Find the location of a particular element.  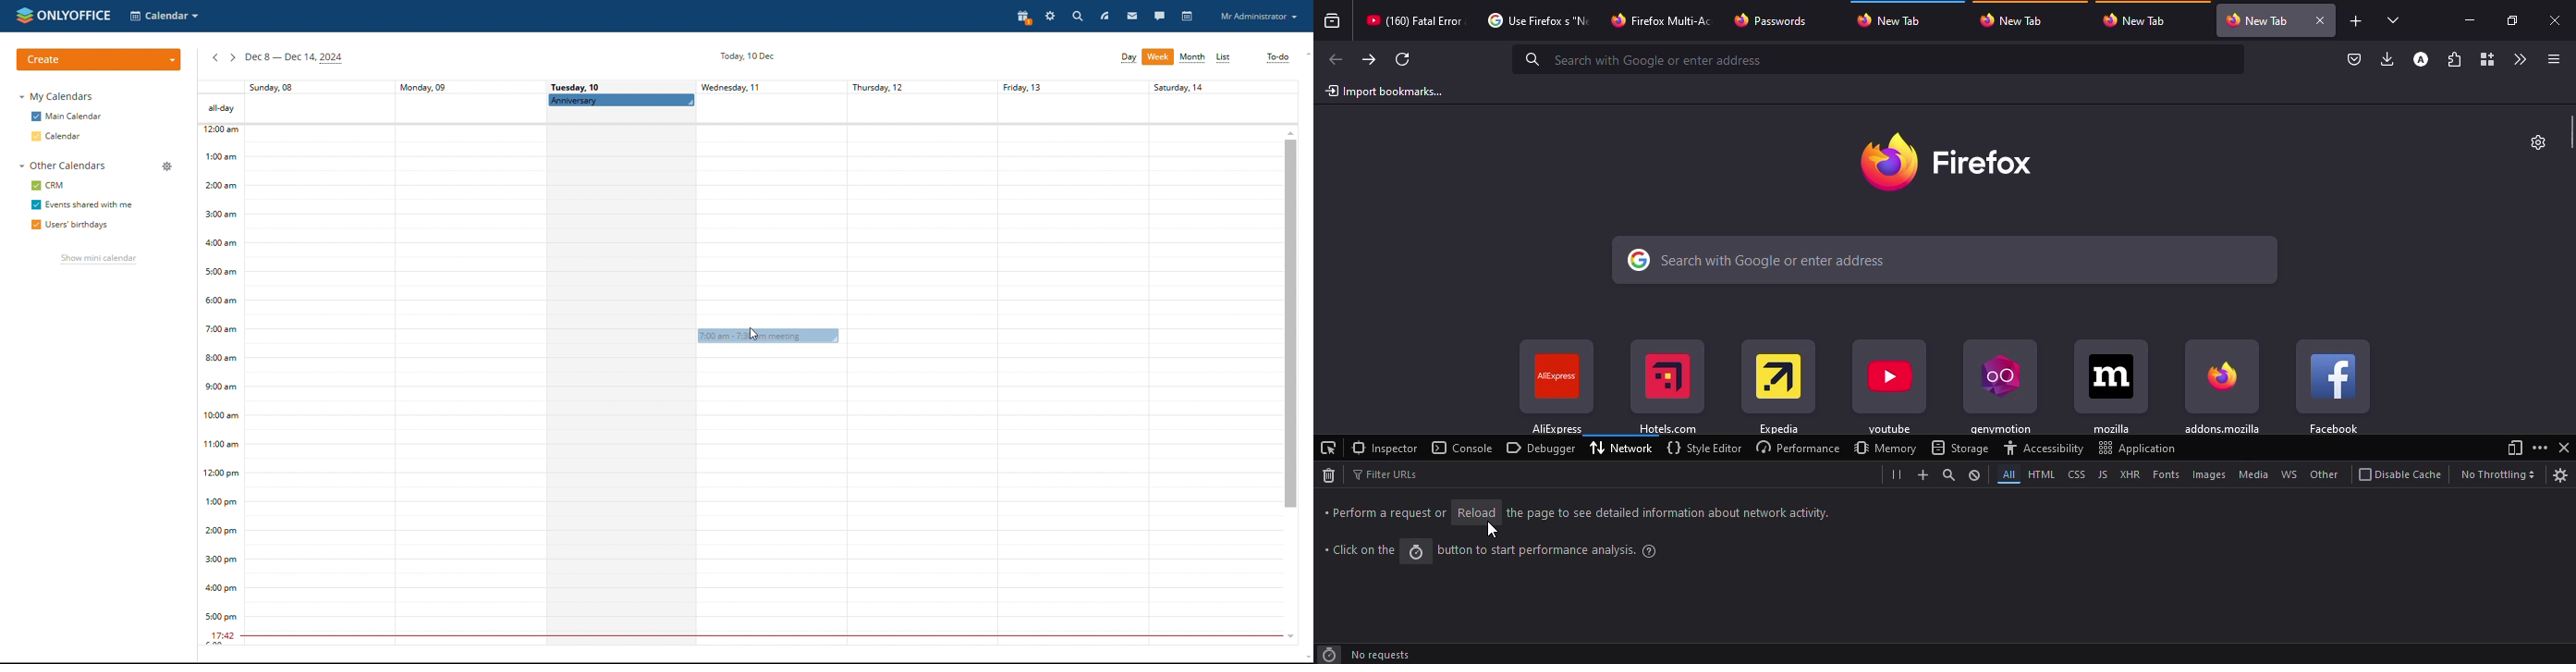

tab is located at coordinates (1540, 19).